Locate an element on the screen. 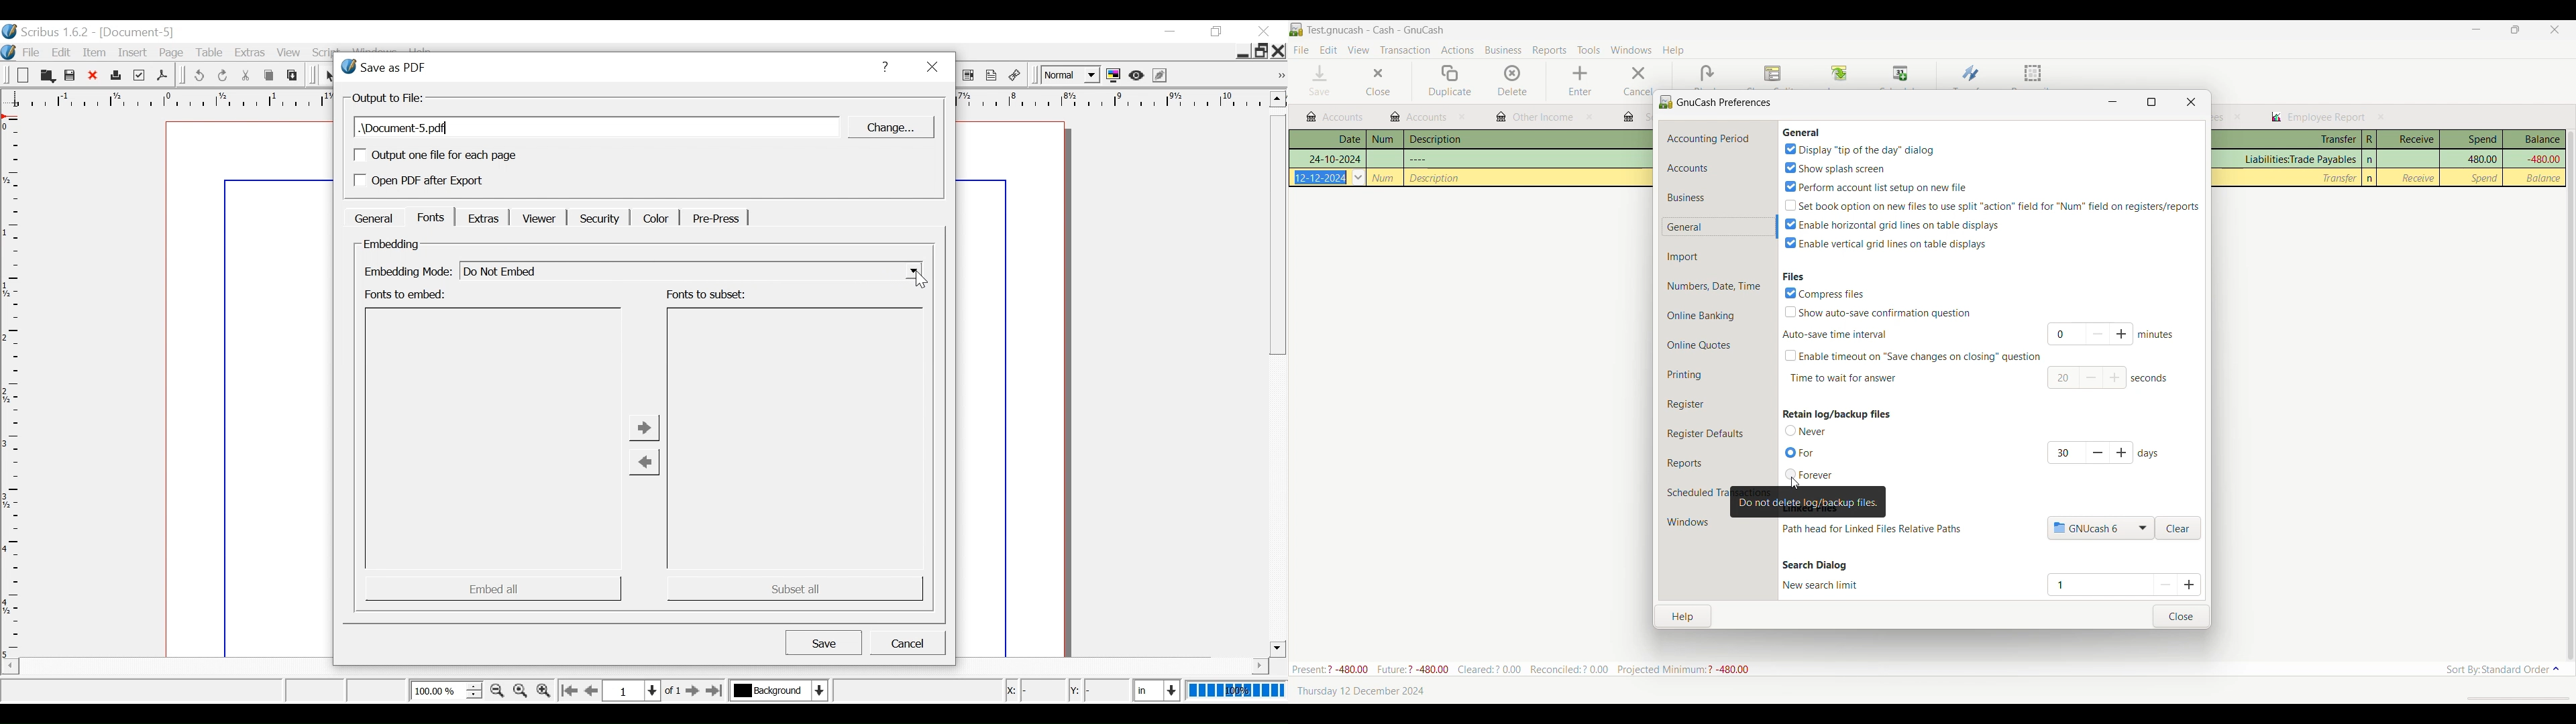 The image size is (2576, 728). Description of current selection is located at coordinates (1809, 502).